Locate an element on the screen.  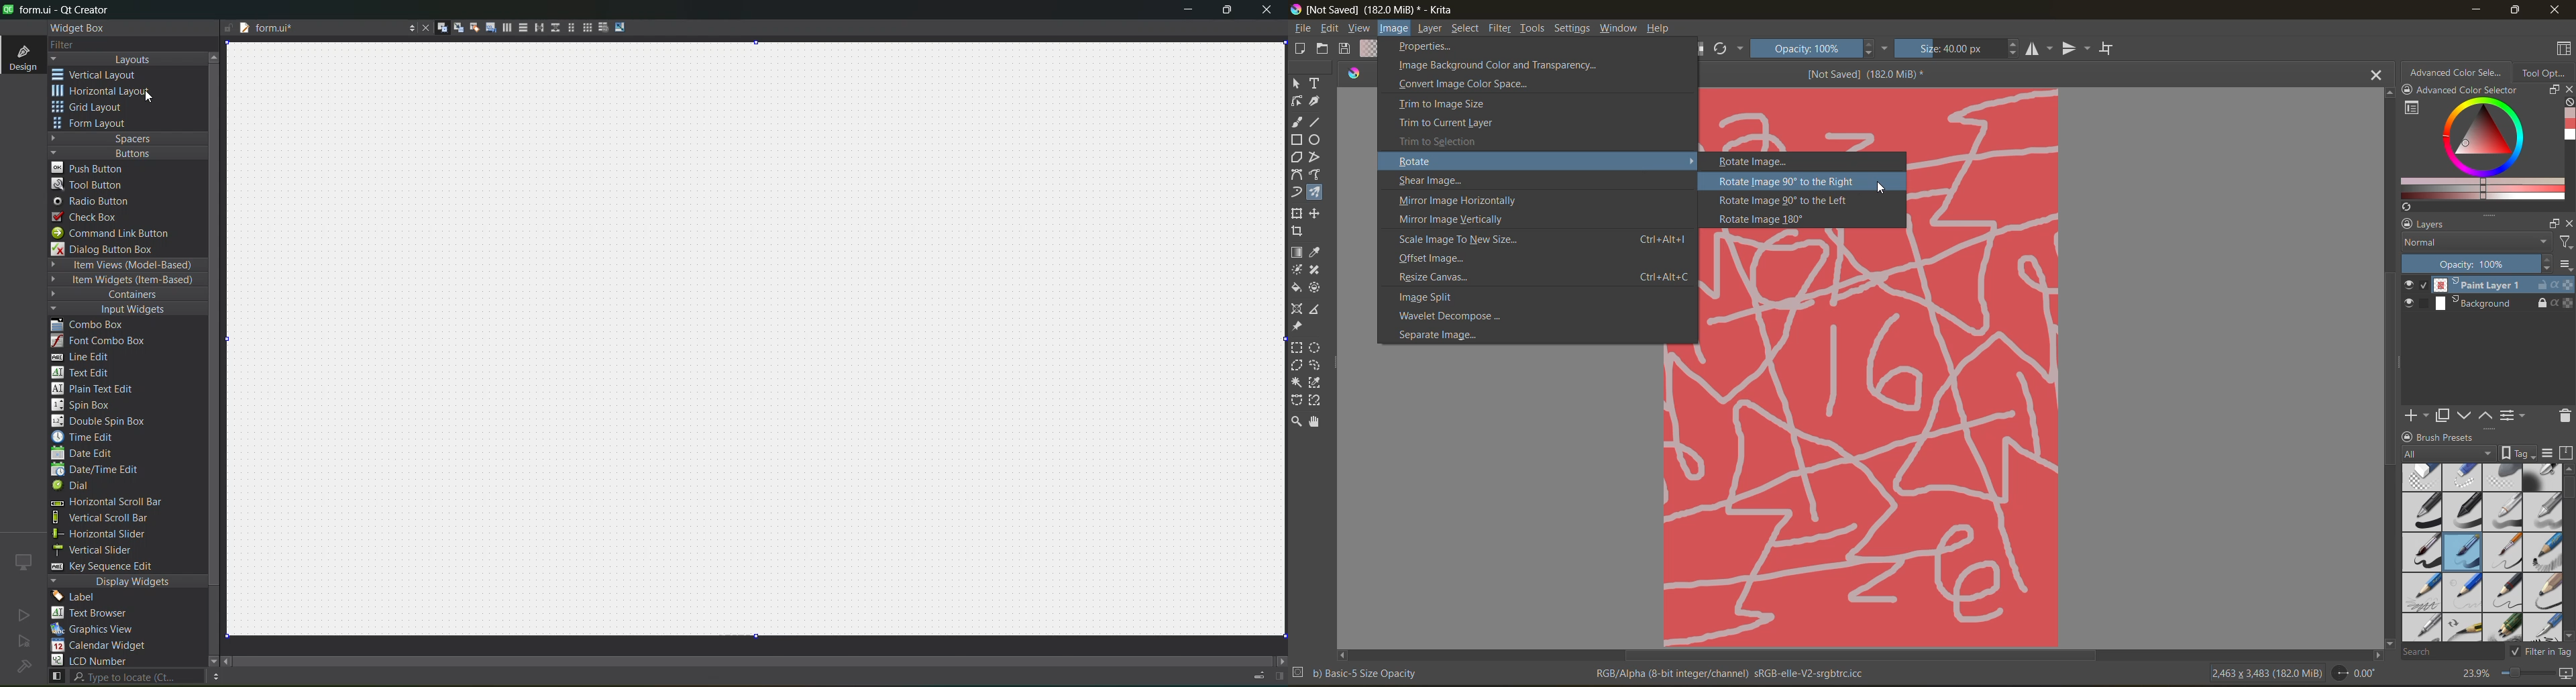
app name and file name is located at coordinates (1378, 10).